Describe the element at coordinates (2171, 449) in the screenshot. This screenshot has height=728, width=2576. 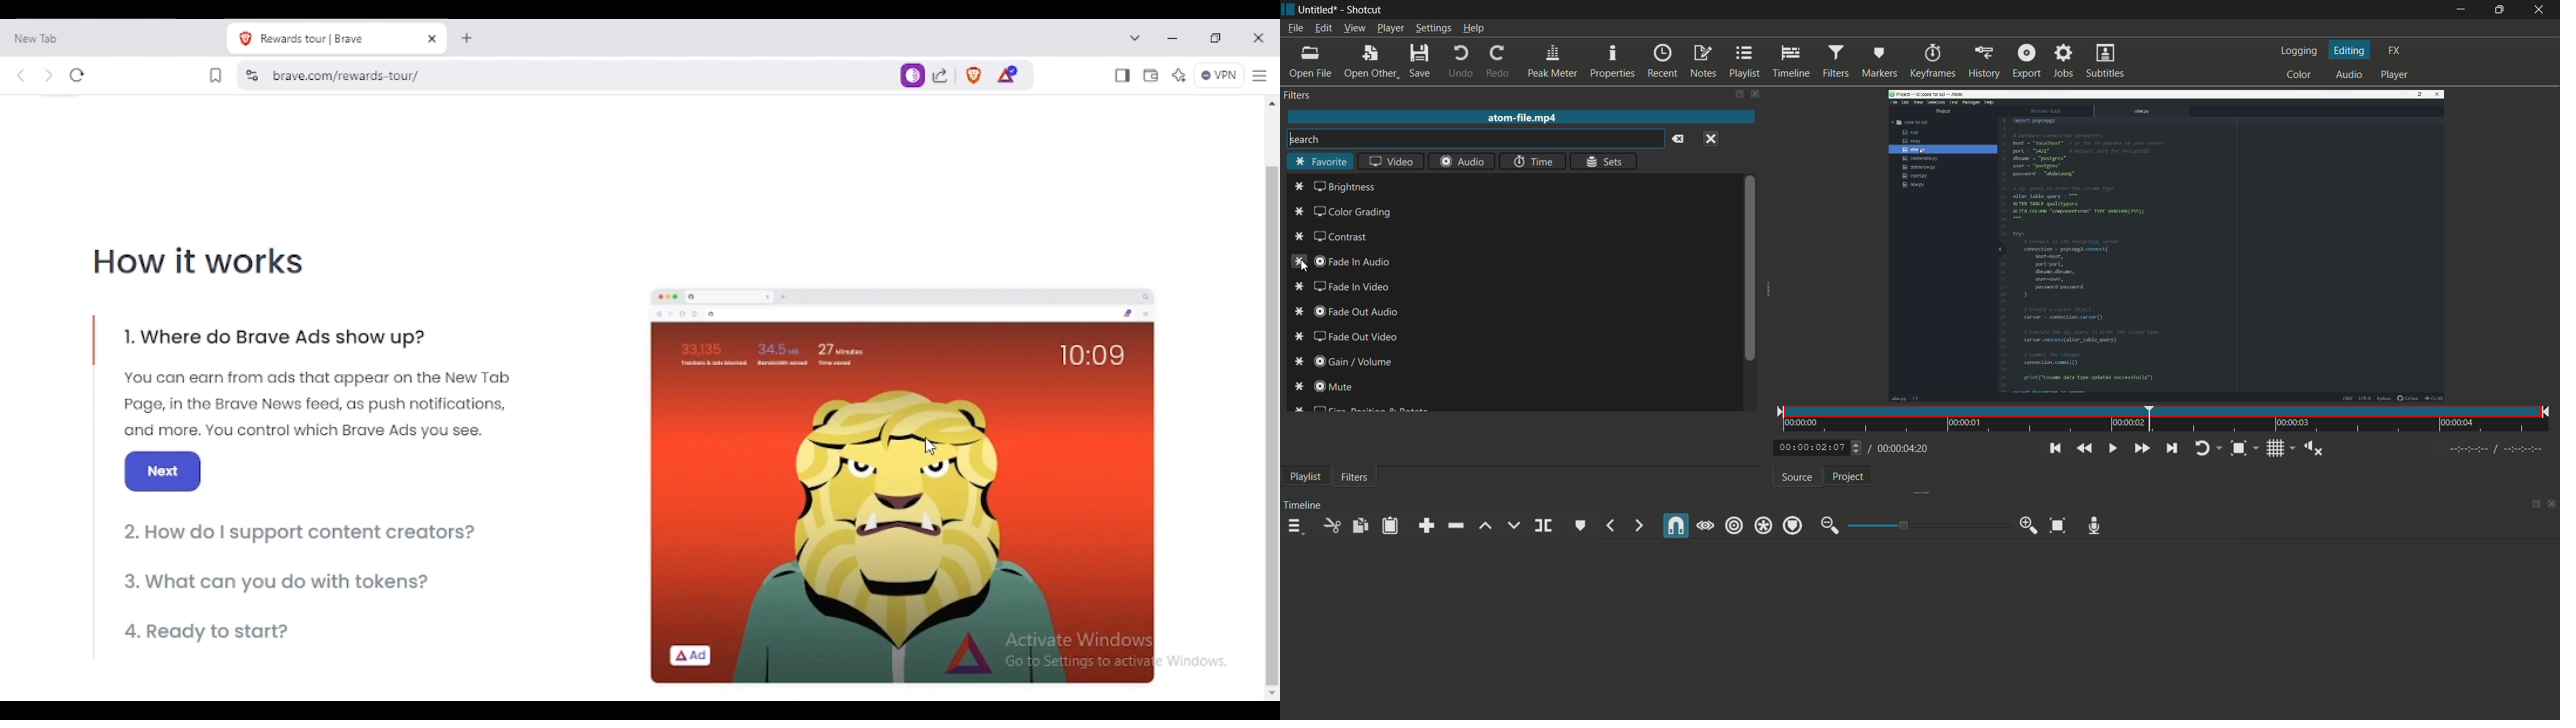
I see `skip to the next point` at that location.